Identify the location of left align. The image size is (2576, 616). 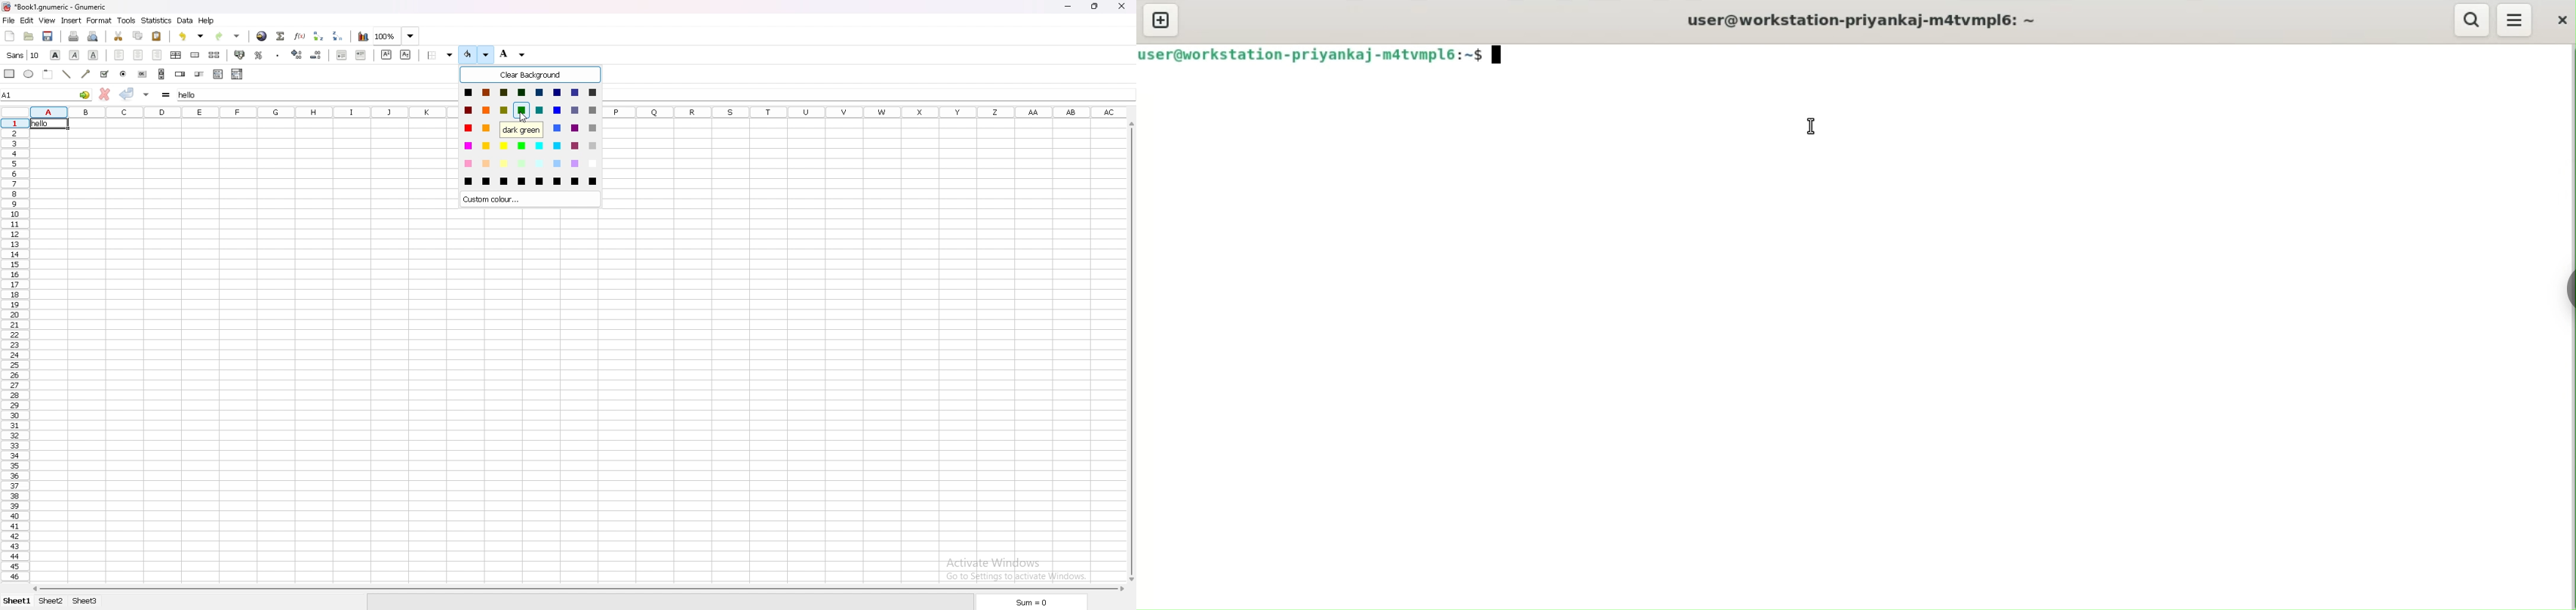
(121, 54).